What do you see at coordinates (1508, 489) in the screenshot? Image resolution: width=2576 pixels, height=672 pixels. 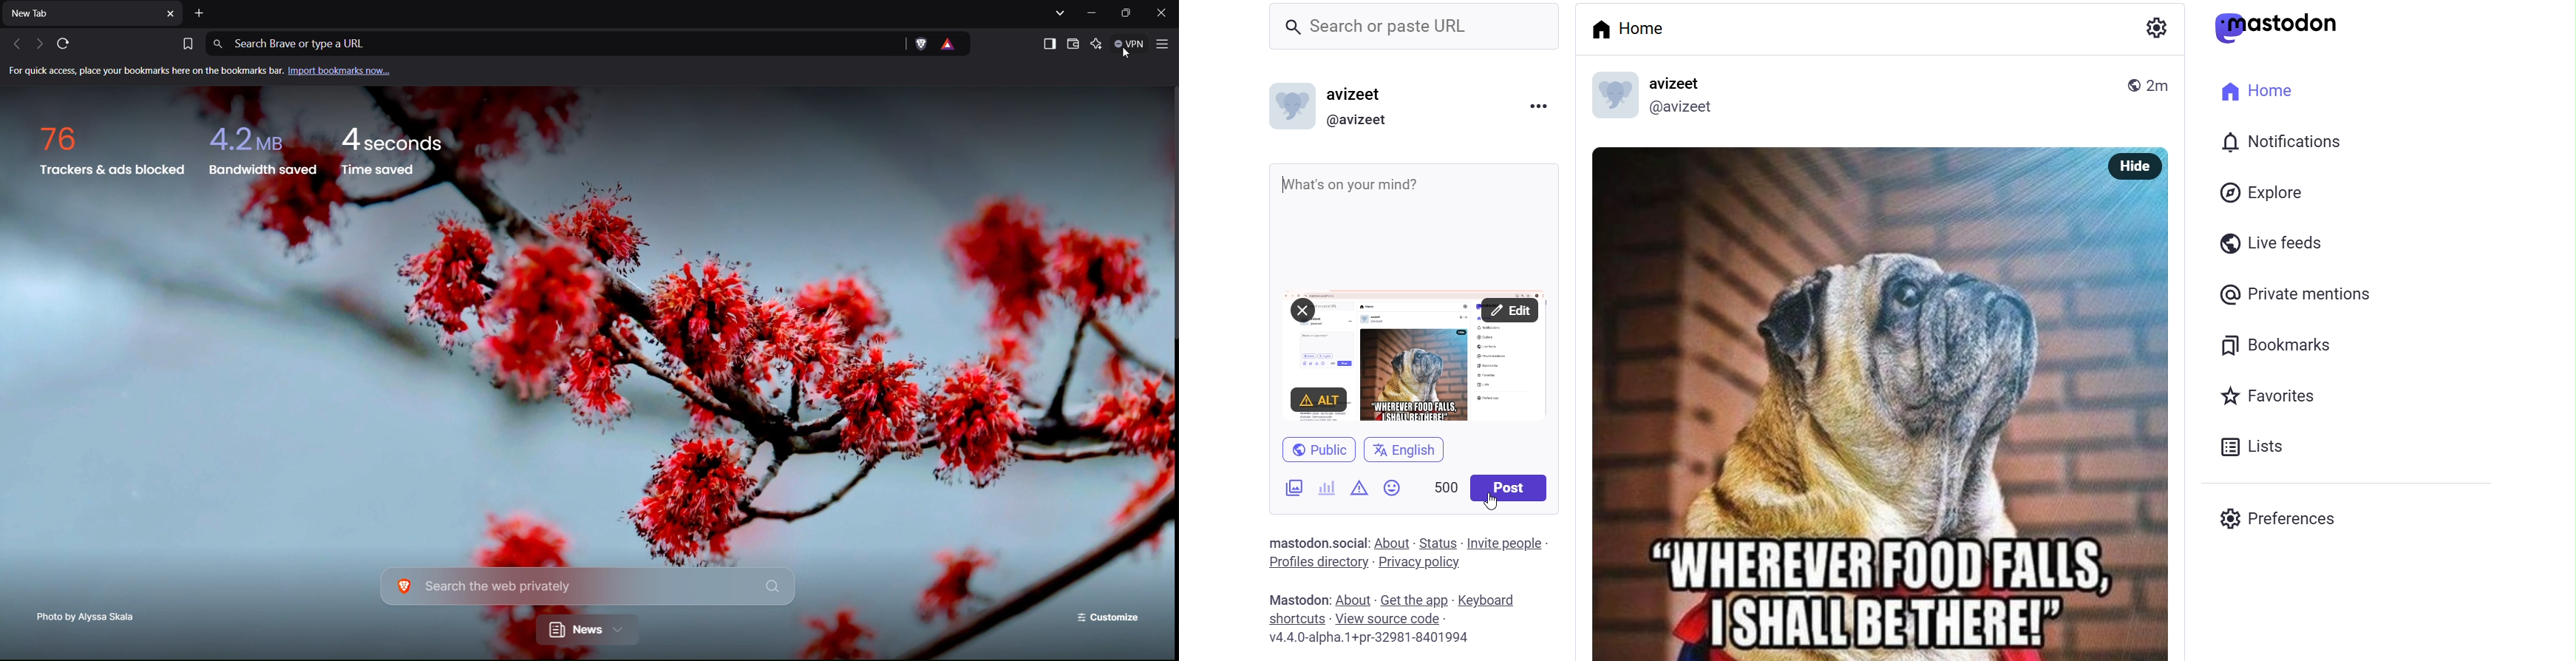 I see `post` at bounding box center [1508, 489].